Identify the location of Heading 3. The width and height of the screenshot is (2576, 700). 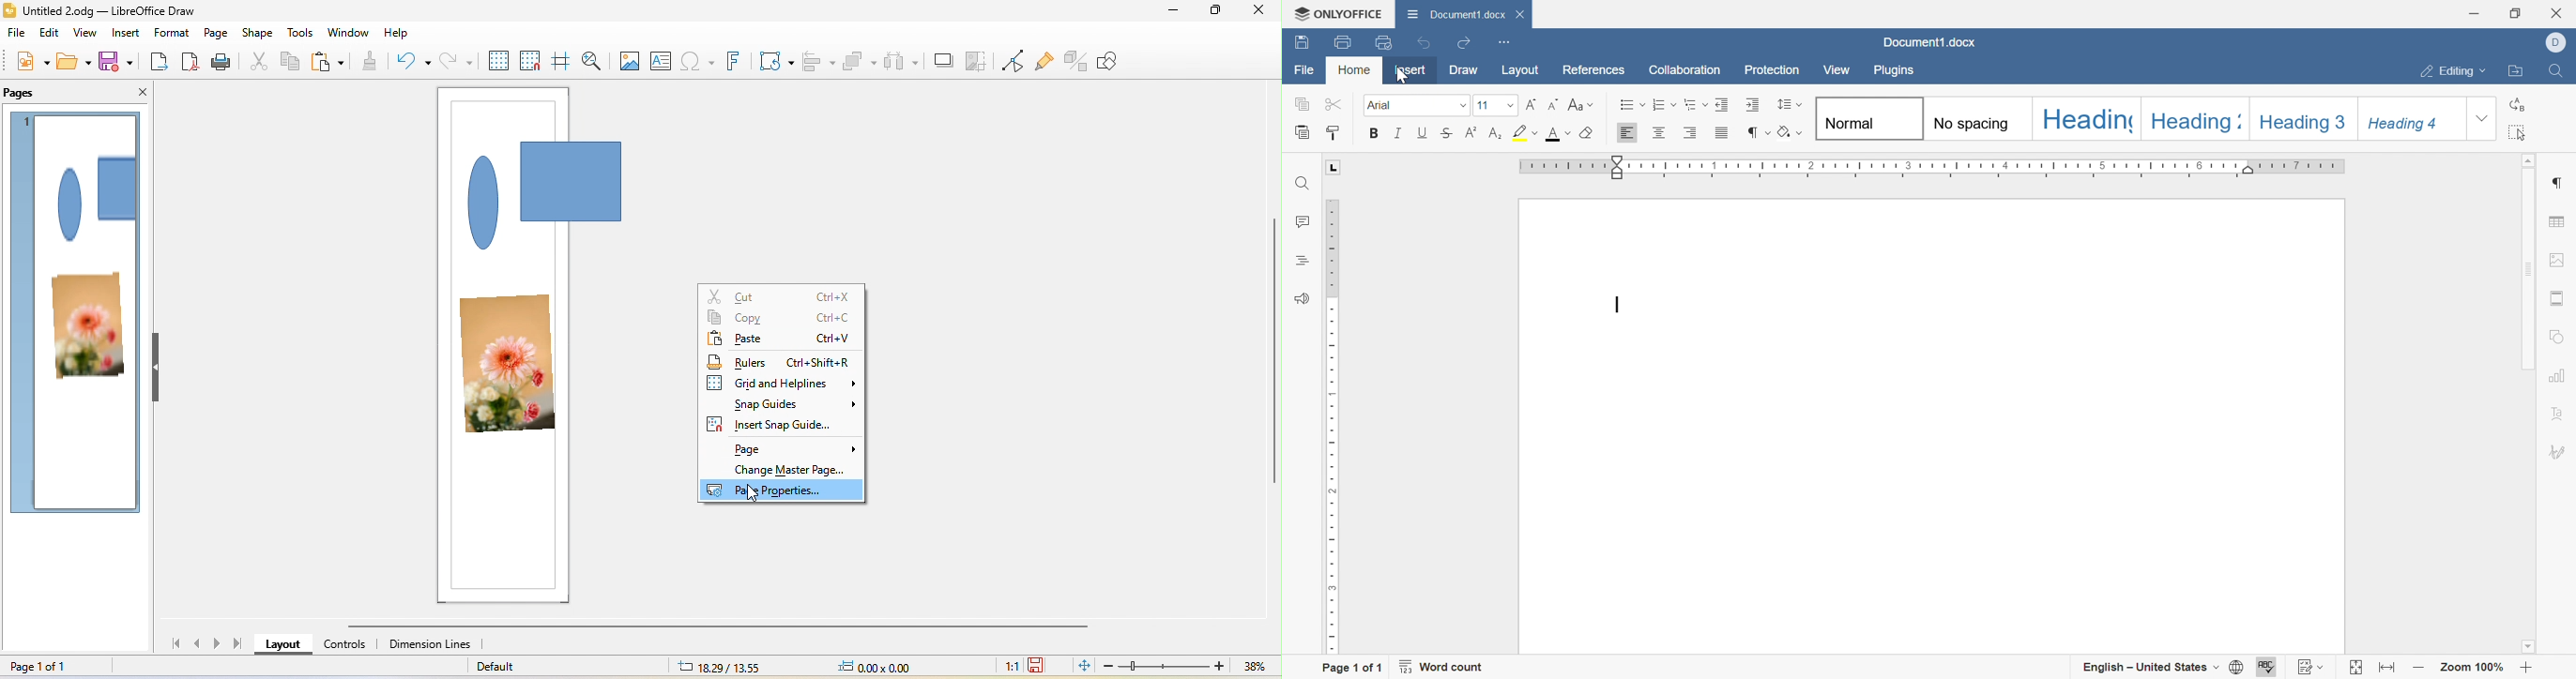
(2302, 123).